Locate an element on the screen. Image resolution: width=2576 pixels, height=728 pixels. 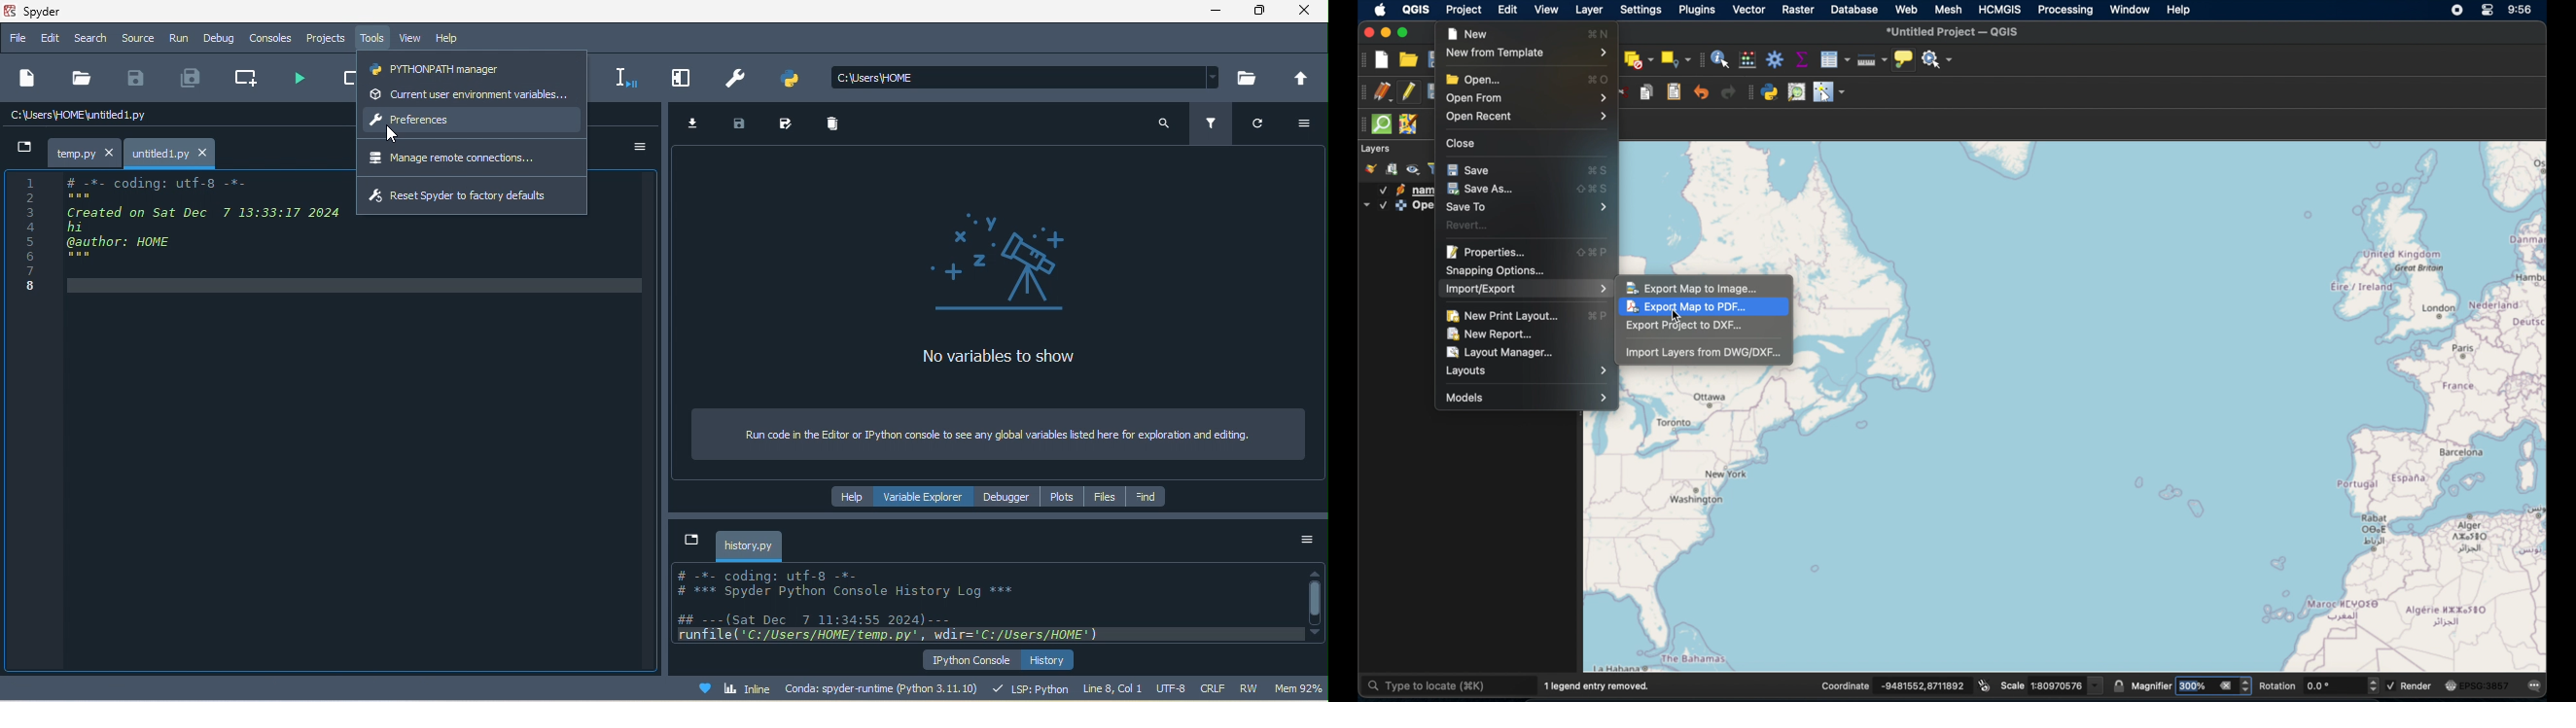
raster is located at coordinates (1798, 10).